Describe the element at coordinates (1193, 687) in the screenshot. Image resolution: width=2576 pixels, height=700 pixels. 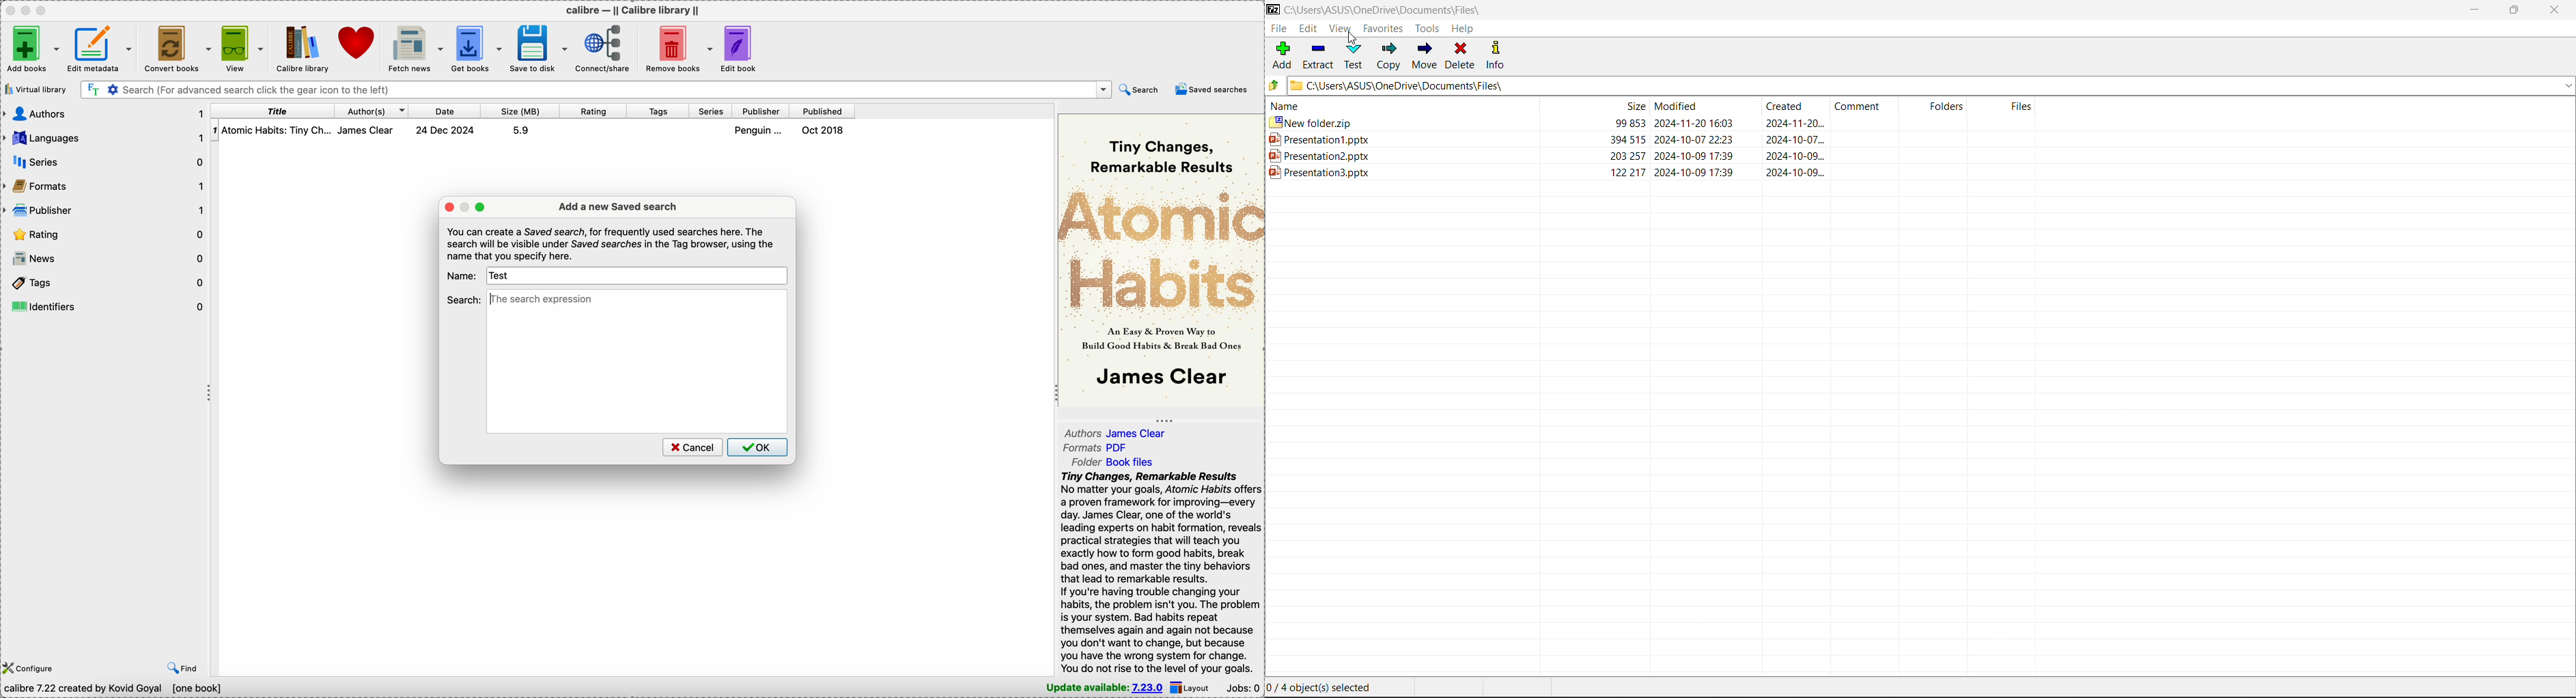
I see `layout` at that location.